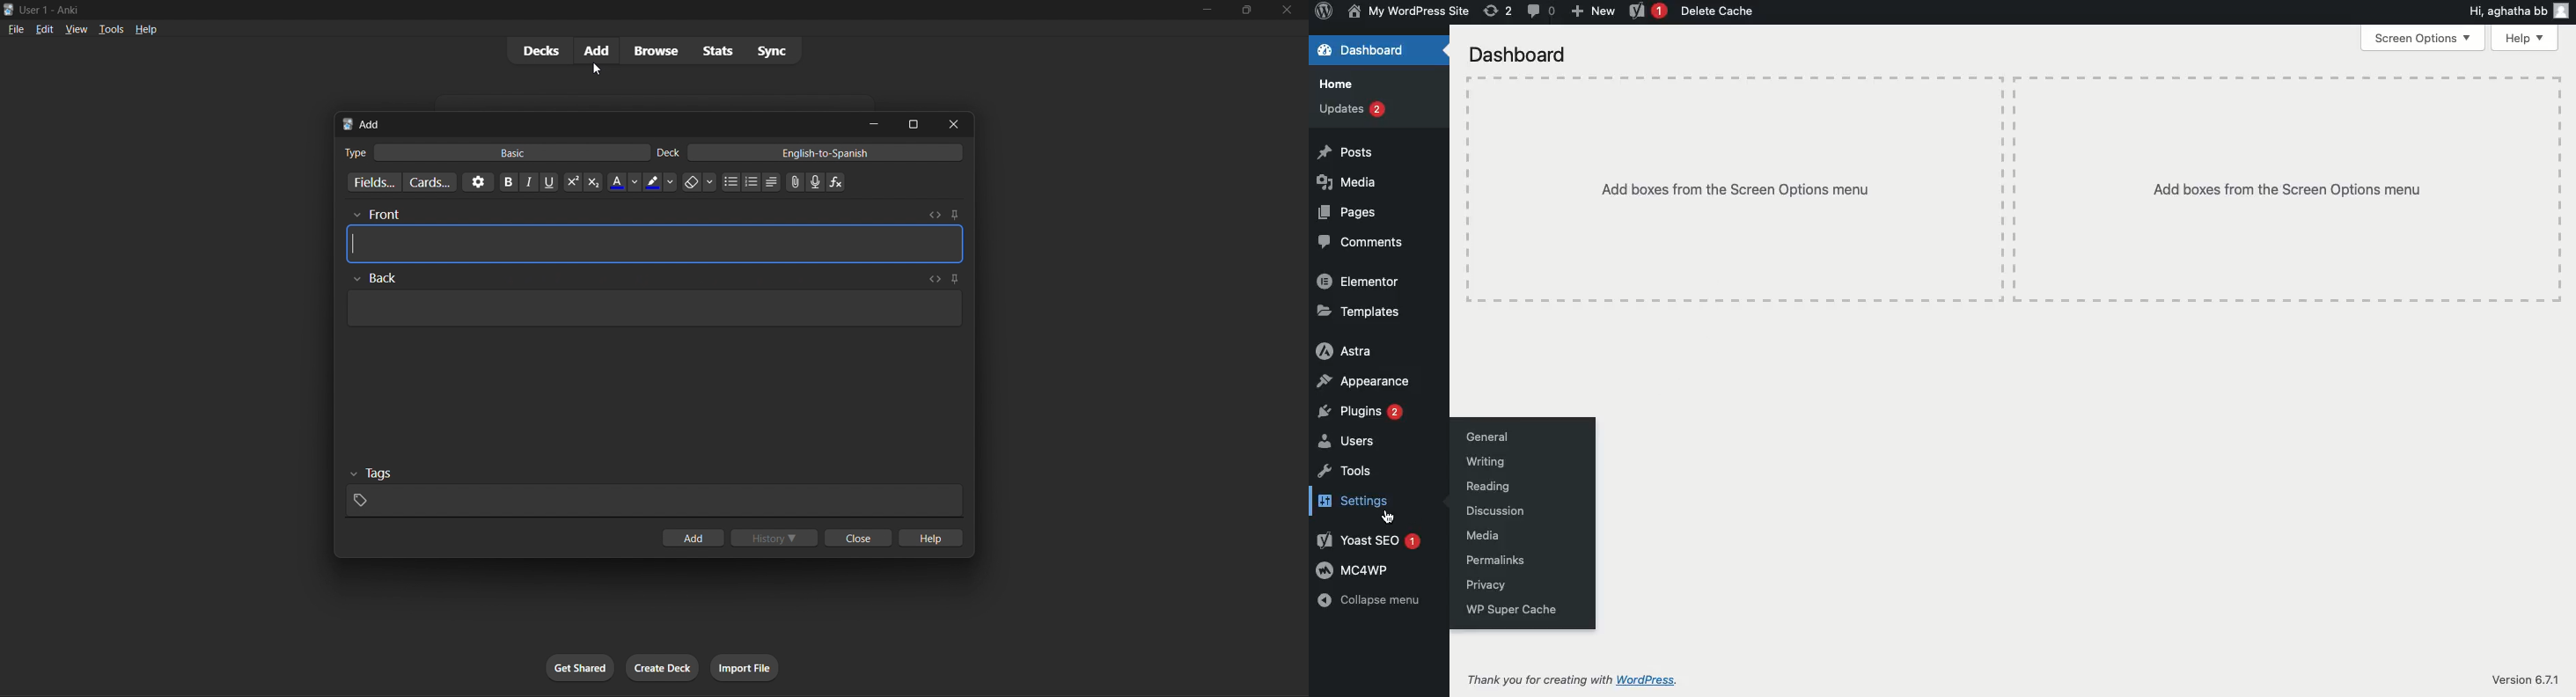  I want to click on Media, so click(1348, 182).